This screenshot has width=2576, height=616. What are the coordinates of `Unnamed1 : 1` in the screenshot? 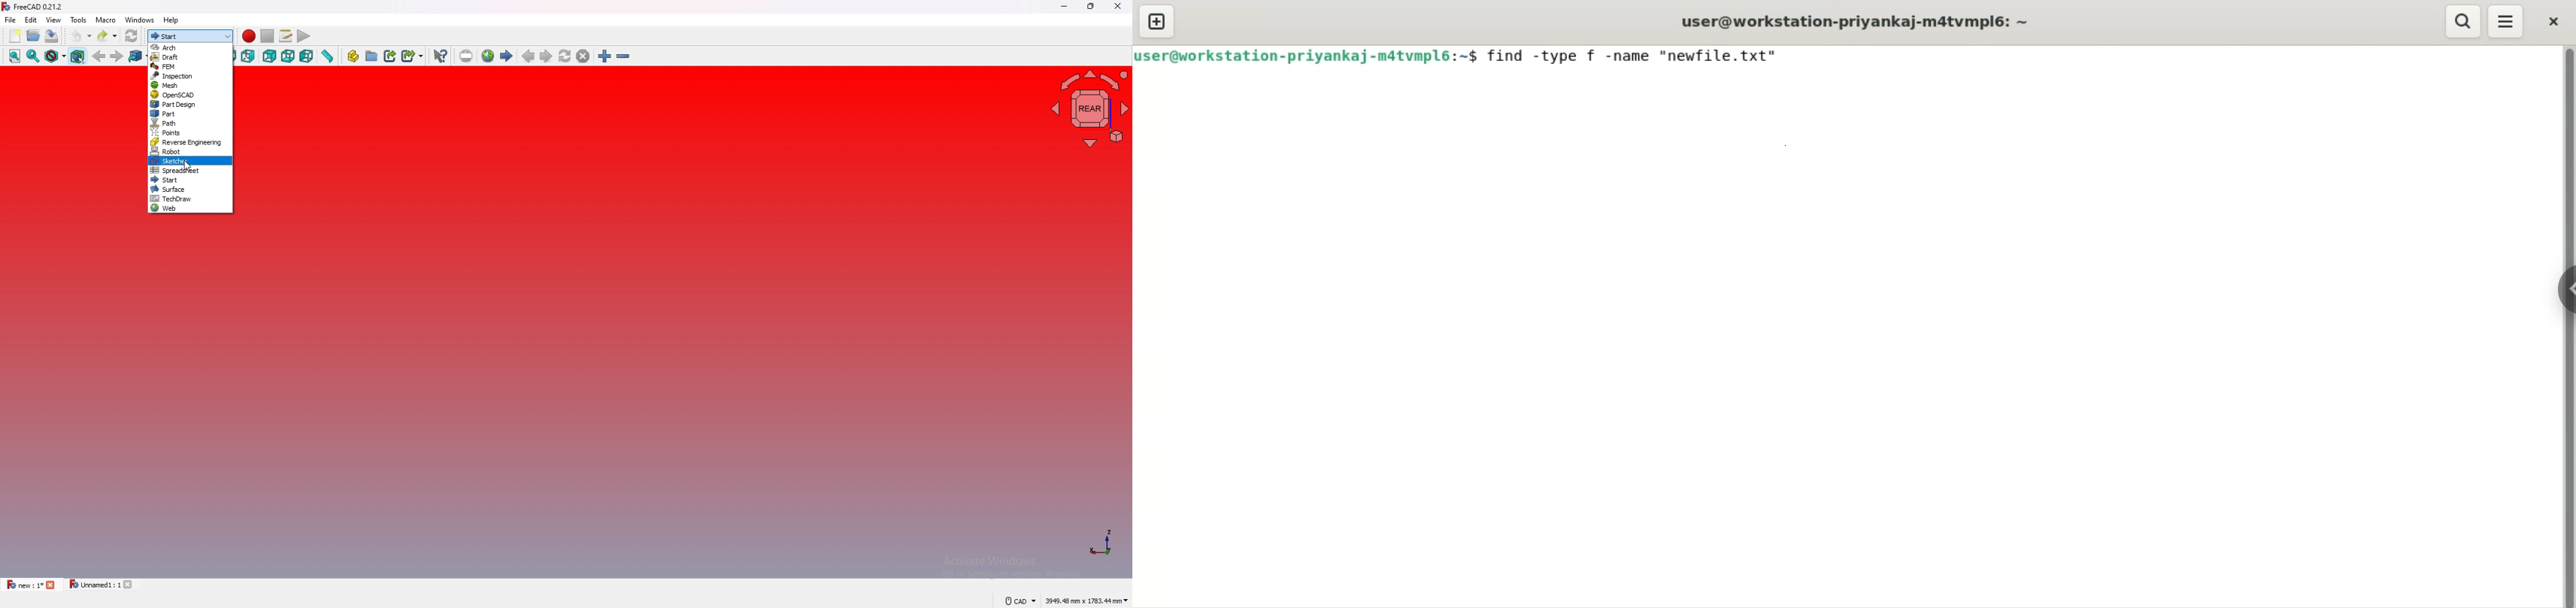 It's located at (94, 584).